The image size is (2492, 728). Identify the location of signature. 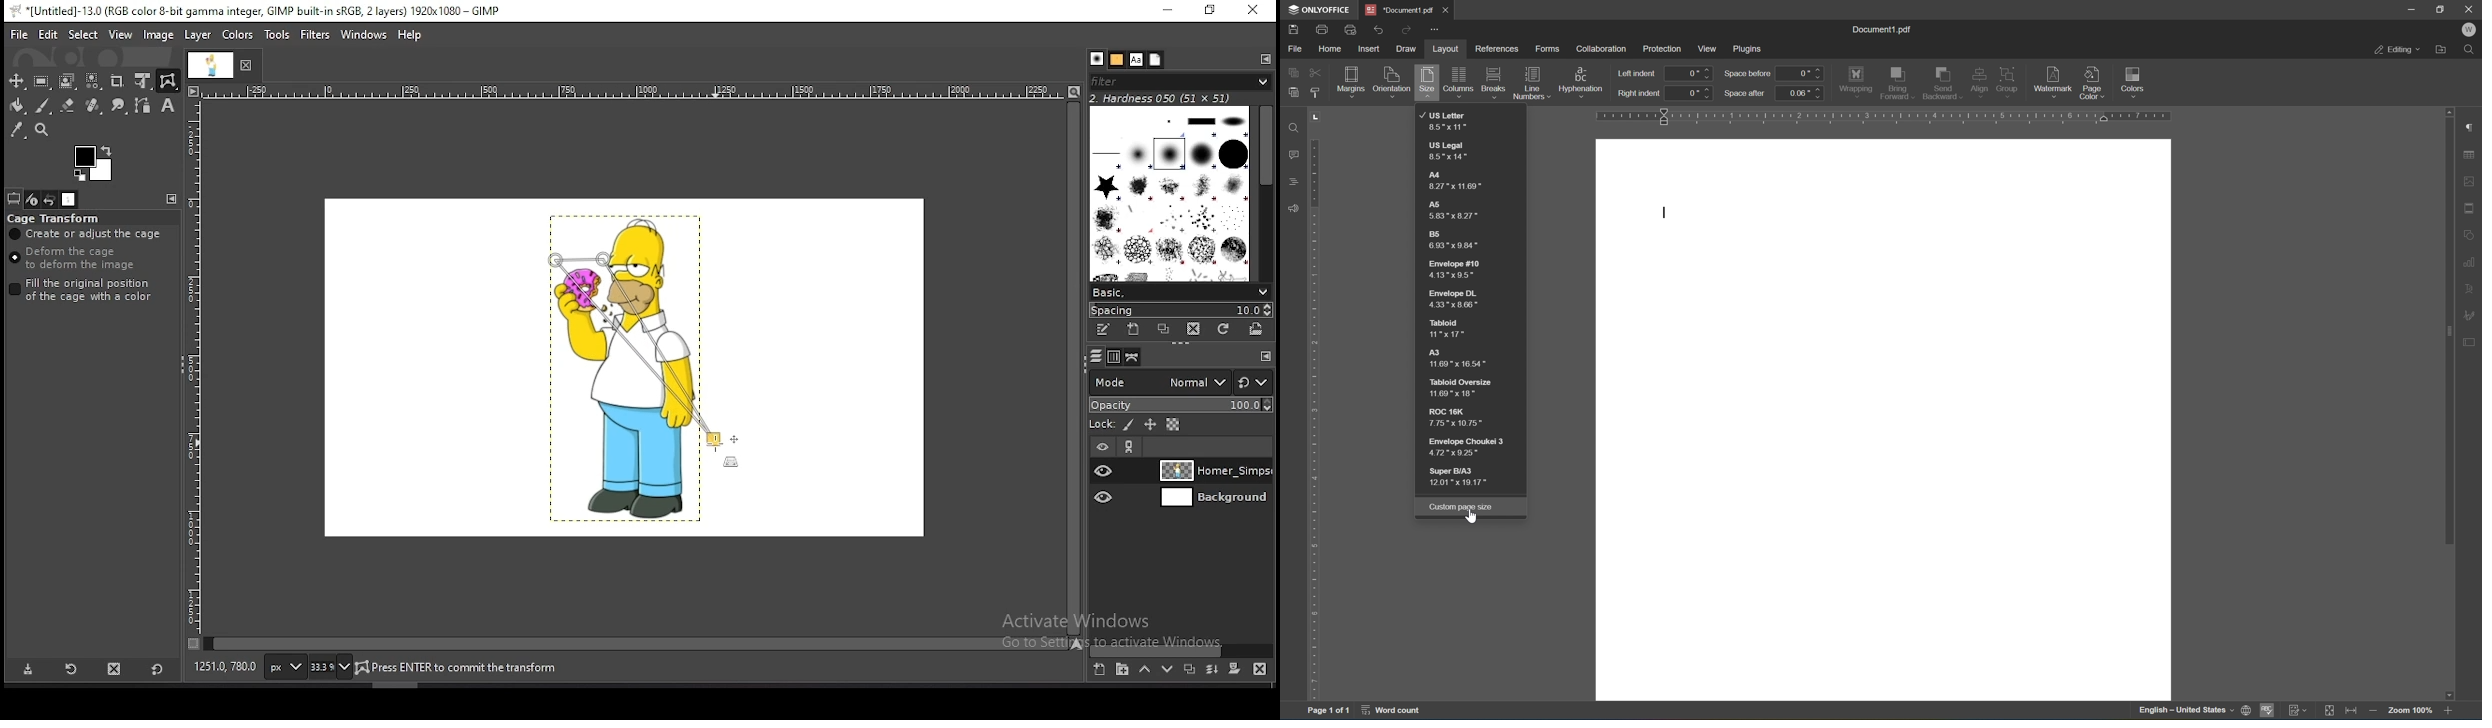
(2472, 314).